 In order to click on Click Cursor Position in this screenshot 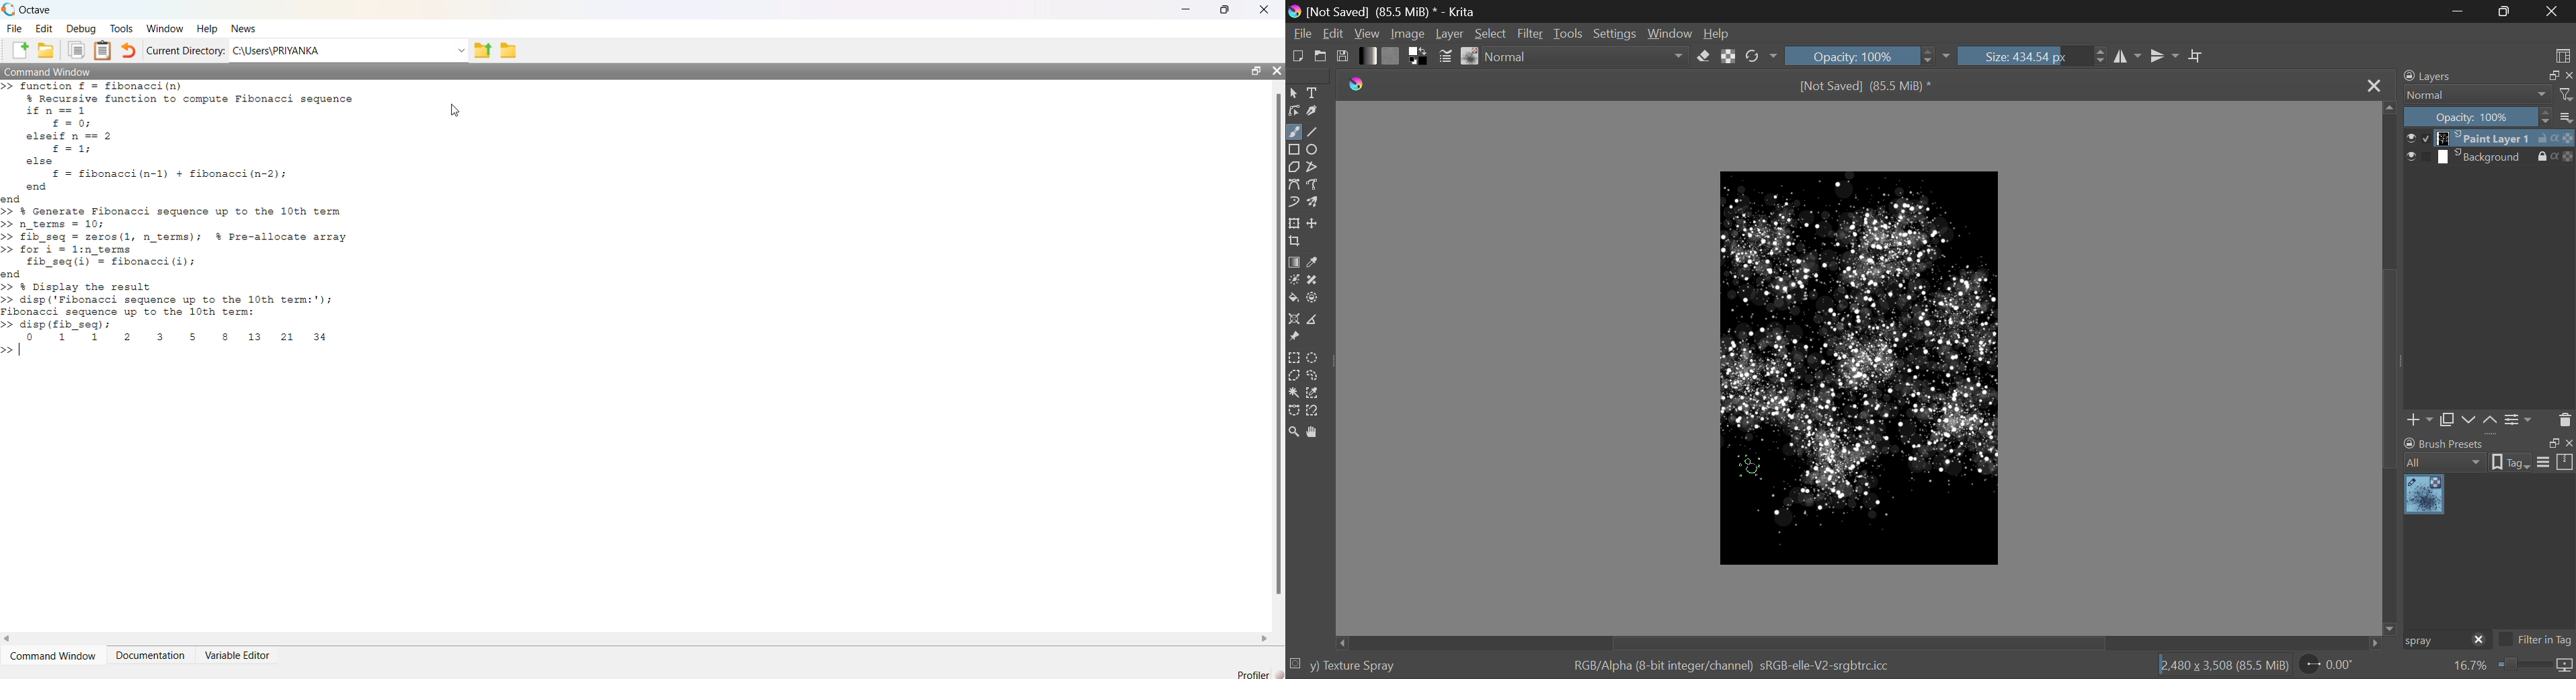, I will do `click(1750, 466)`.